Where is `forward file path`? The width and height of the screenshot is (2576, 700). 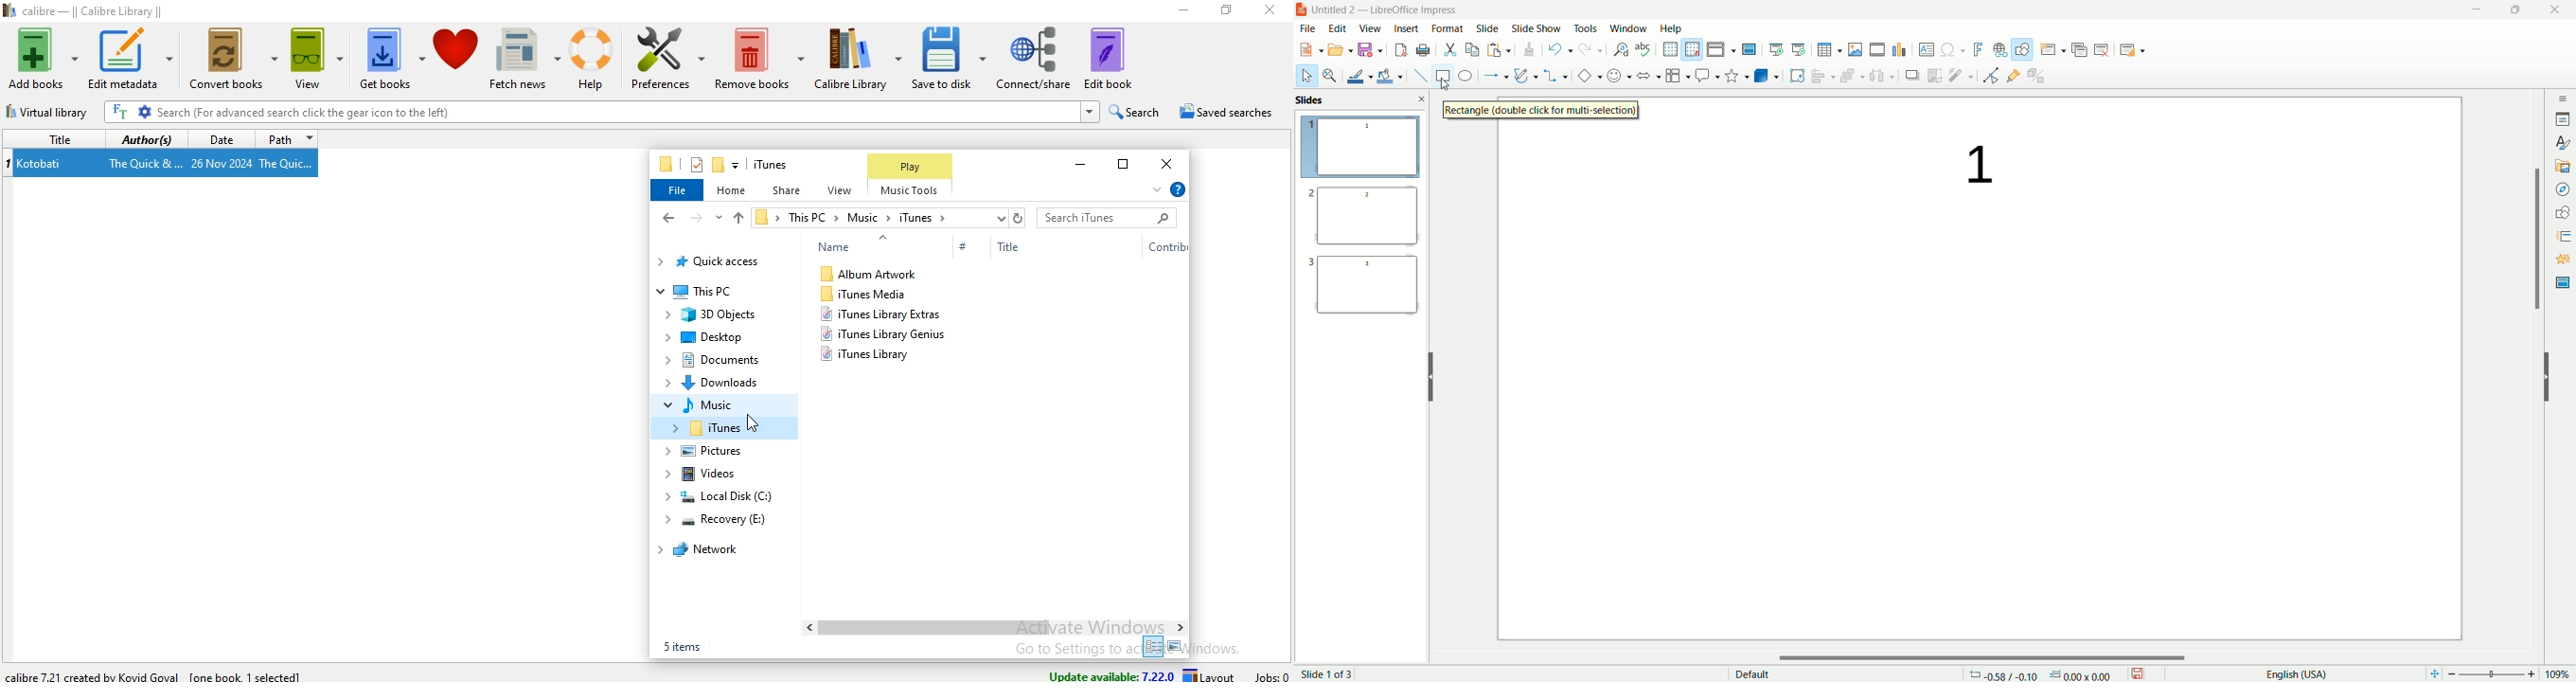 forward file path is located at coordinates (699, 219).